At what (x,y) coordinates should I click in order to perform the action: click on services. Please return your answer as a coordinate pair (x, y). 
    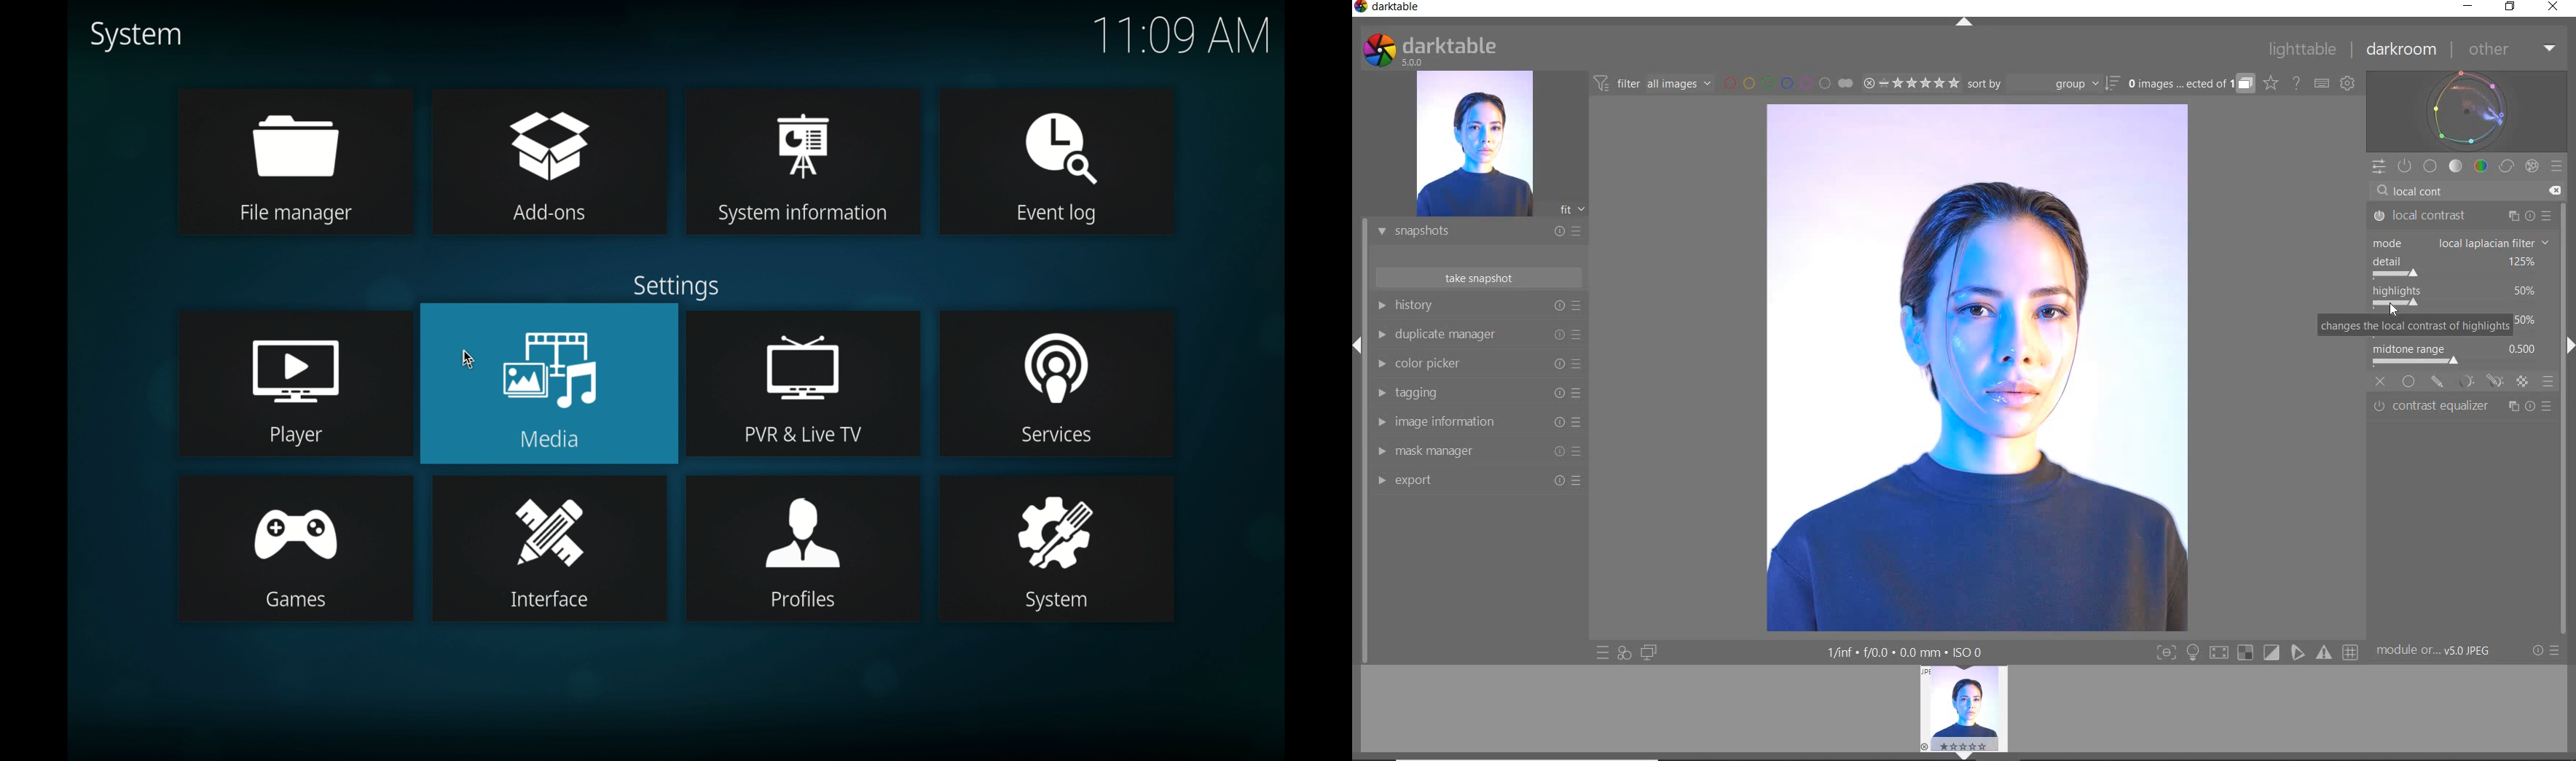
    Looking at the image, I should click on (1058, 384).